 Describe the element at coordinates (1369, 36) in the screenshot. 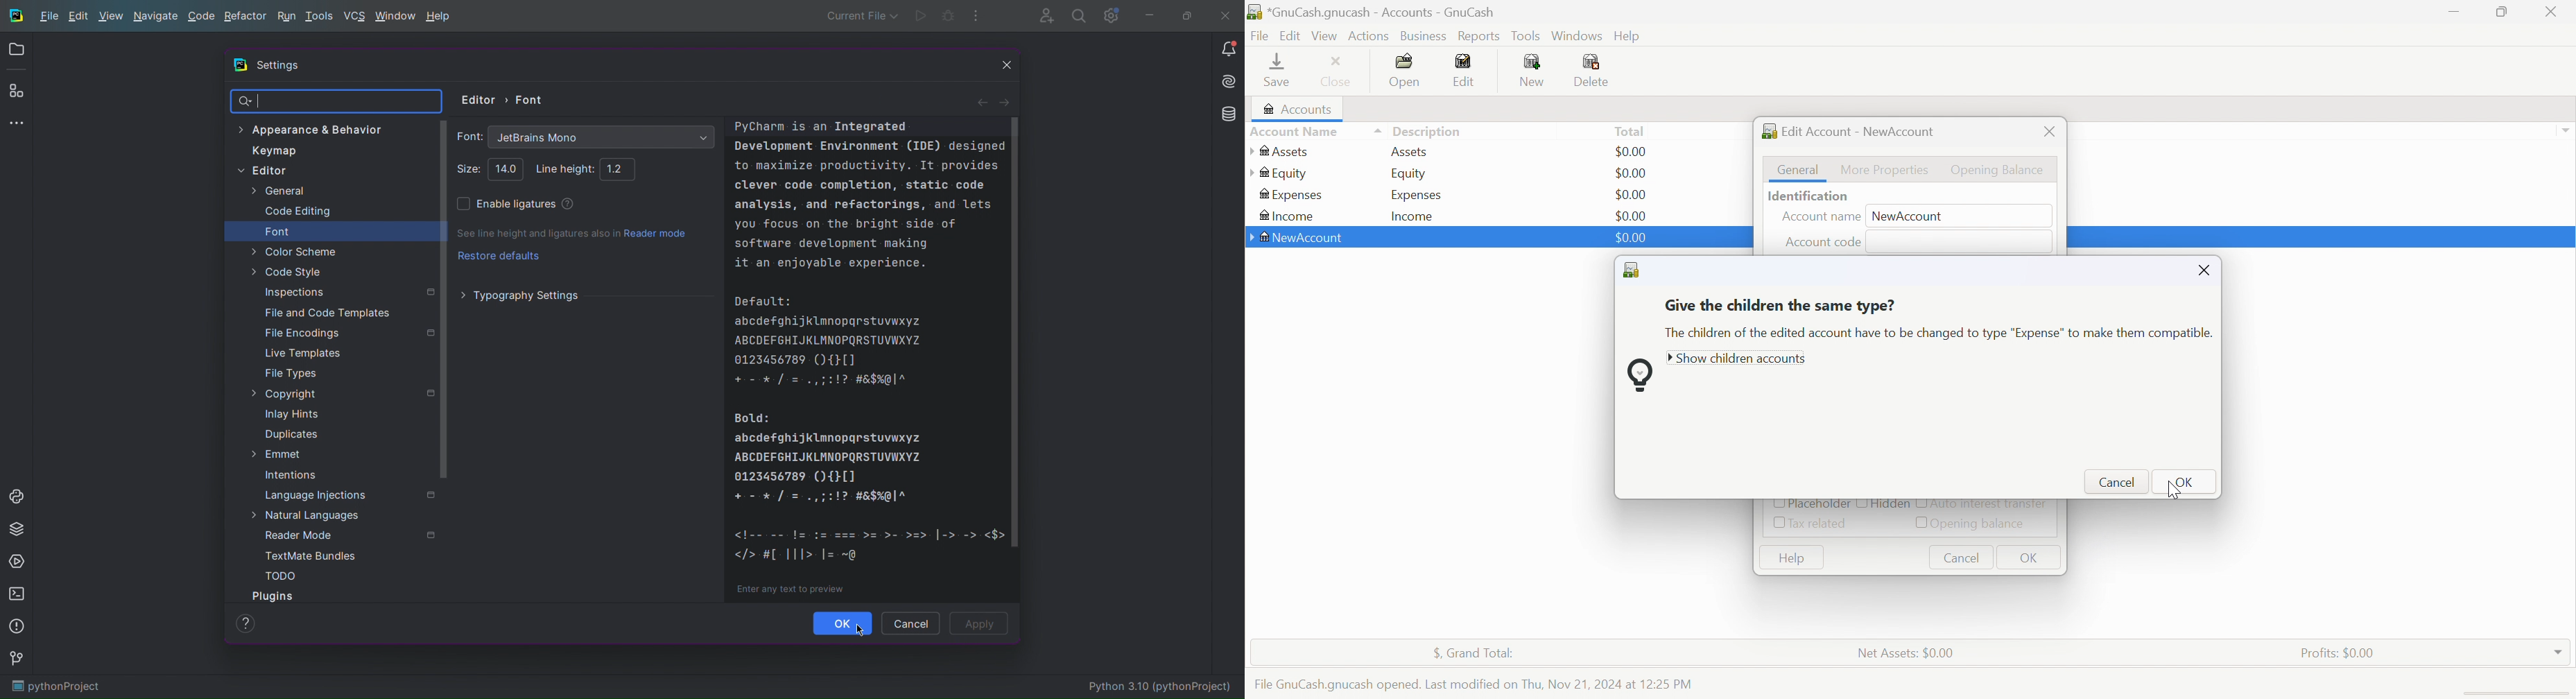

I see `Actions` at that location.